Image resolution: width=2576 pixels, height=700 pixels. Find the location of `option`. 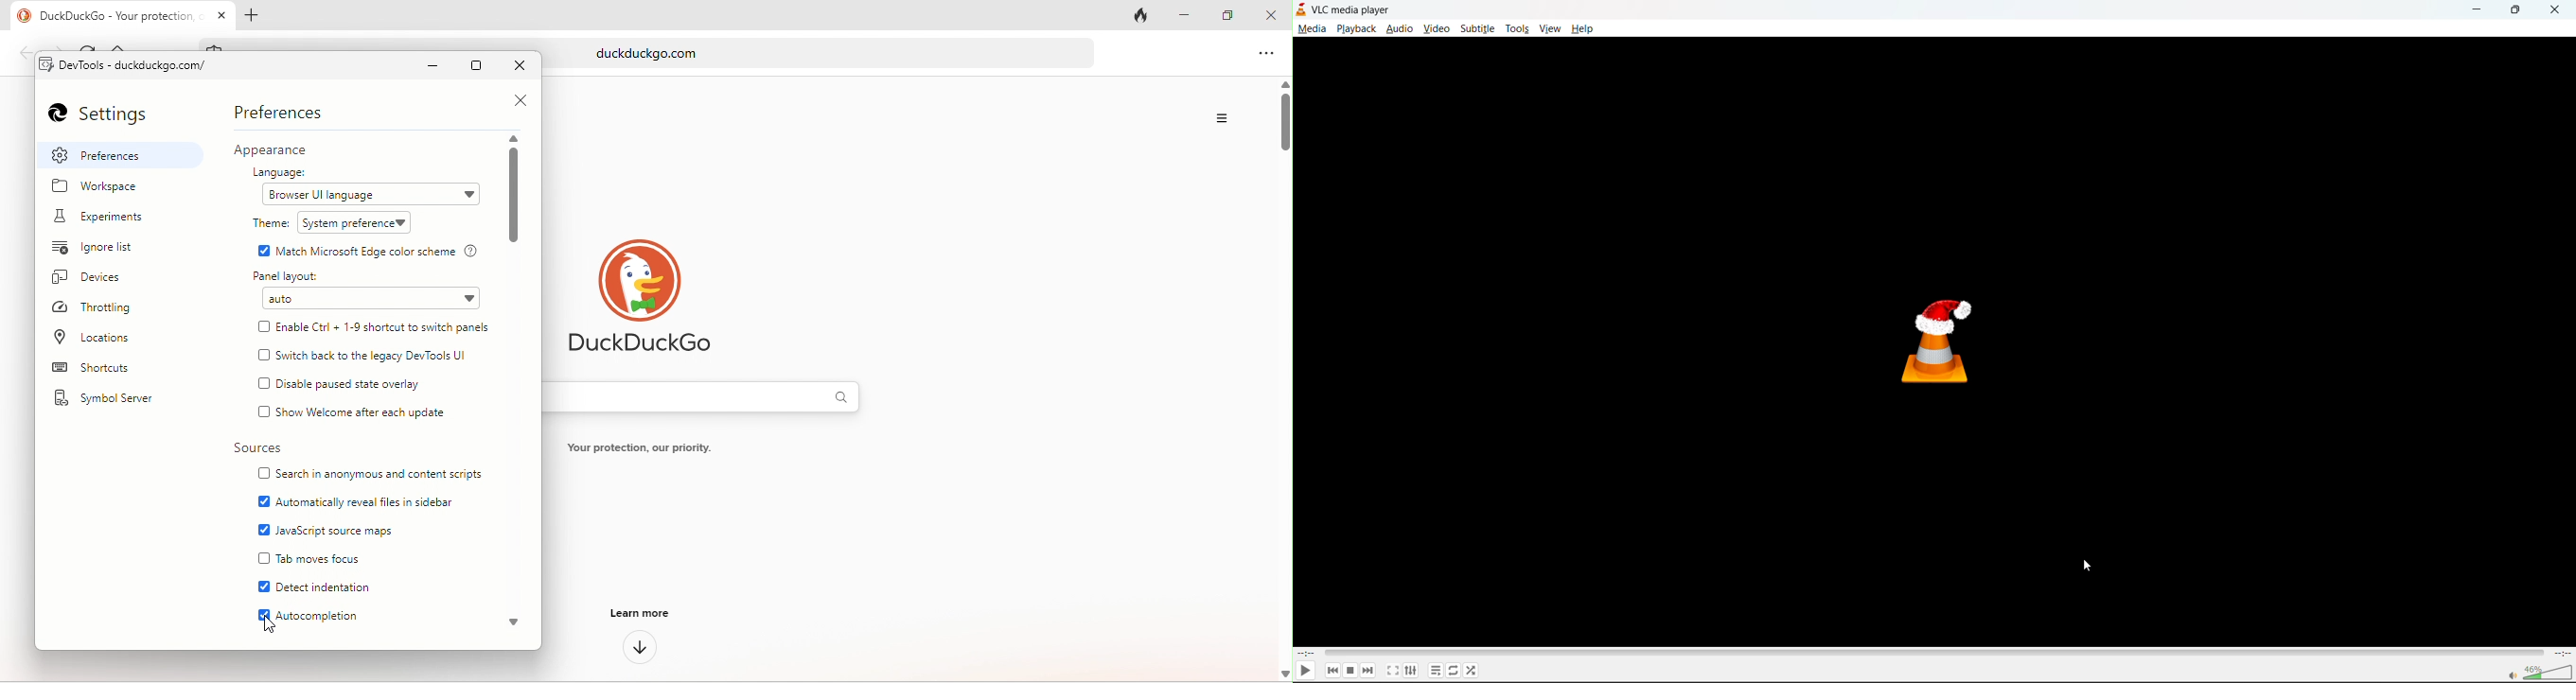

option is located at coordinates (1225, 118).